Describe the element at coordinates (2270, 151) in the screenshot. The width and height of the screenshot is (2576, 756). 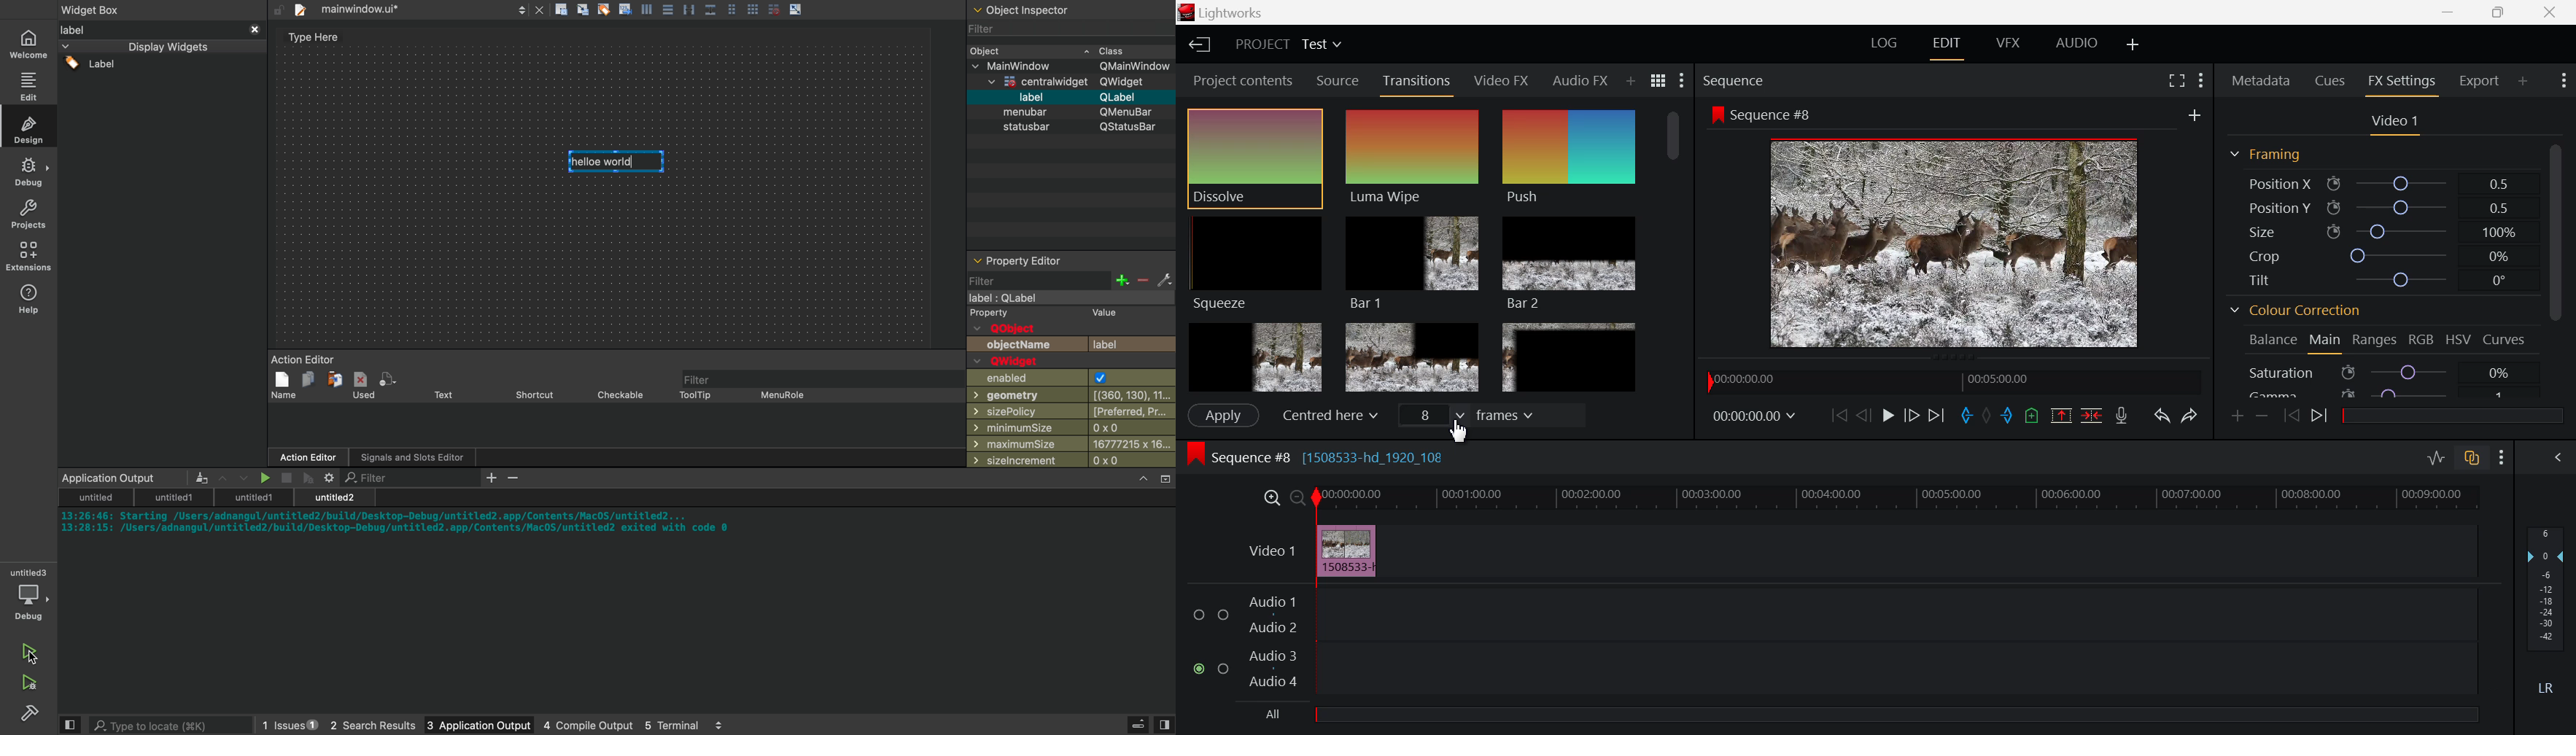
I see `Framing Section` at that location.